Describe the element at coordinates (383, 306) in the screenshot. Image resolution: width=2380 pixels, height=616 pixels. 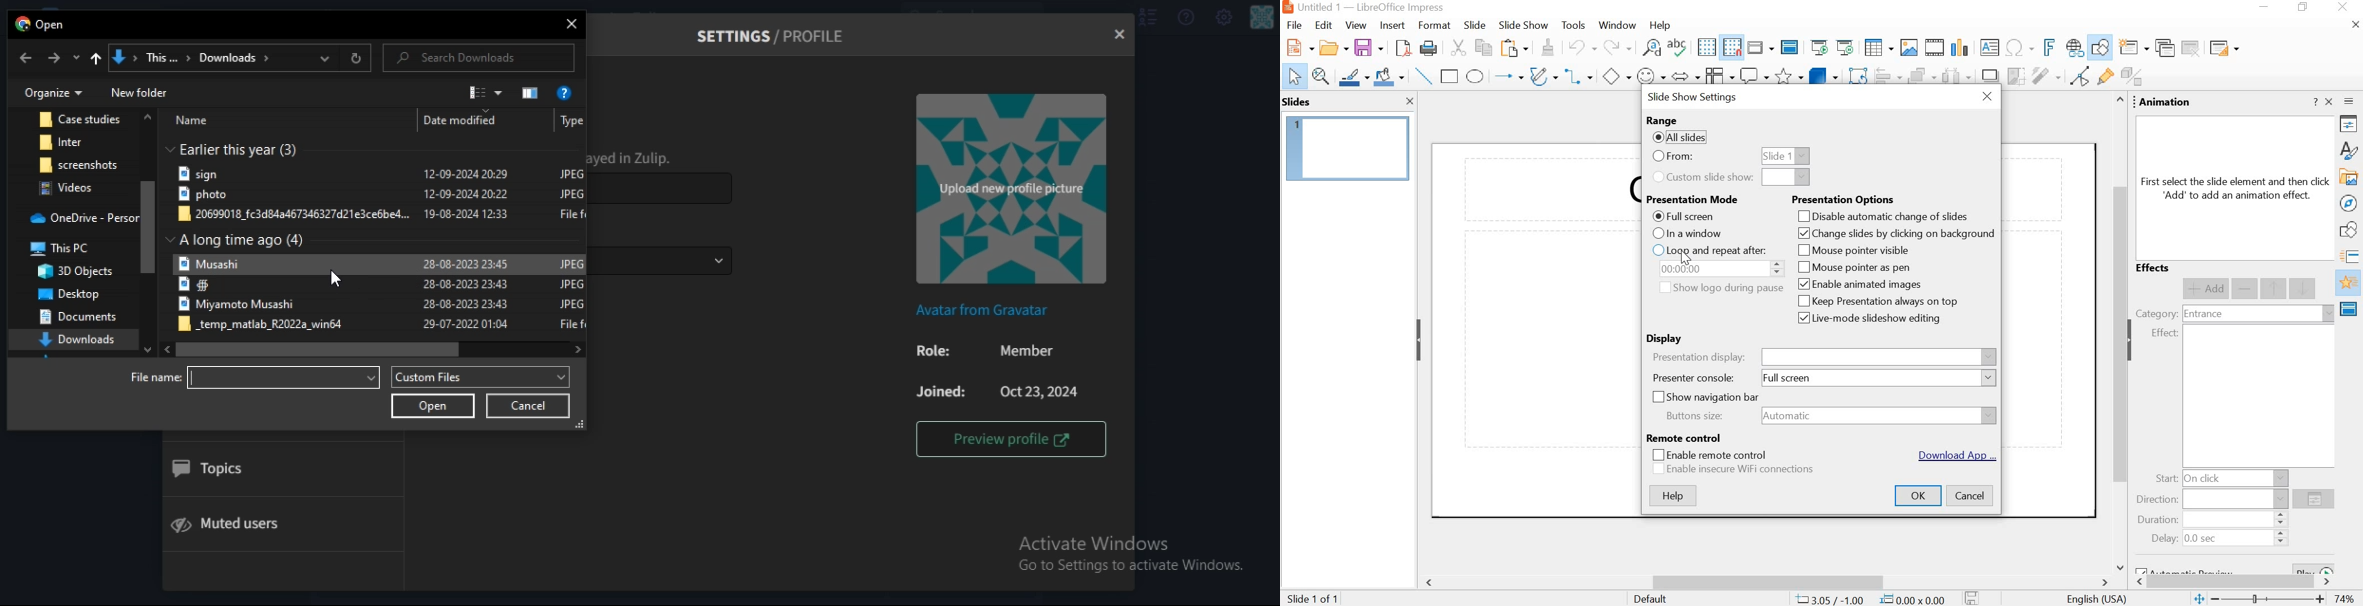
I see `file` at that location.